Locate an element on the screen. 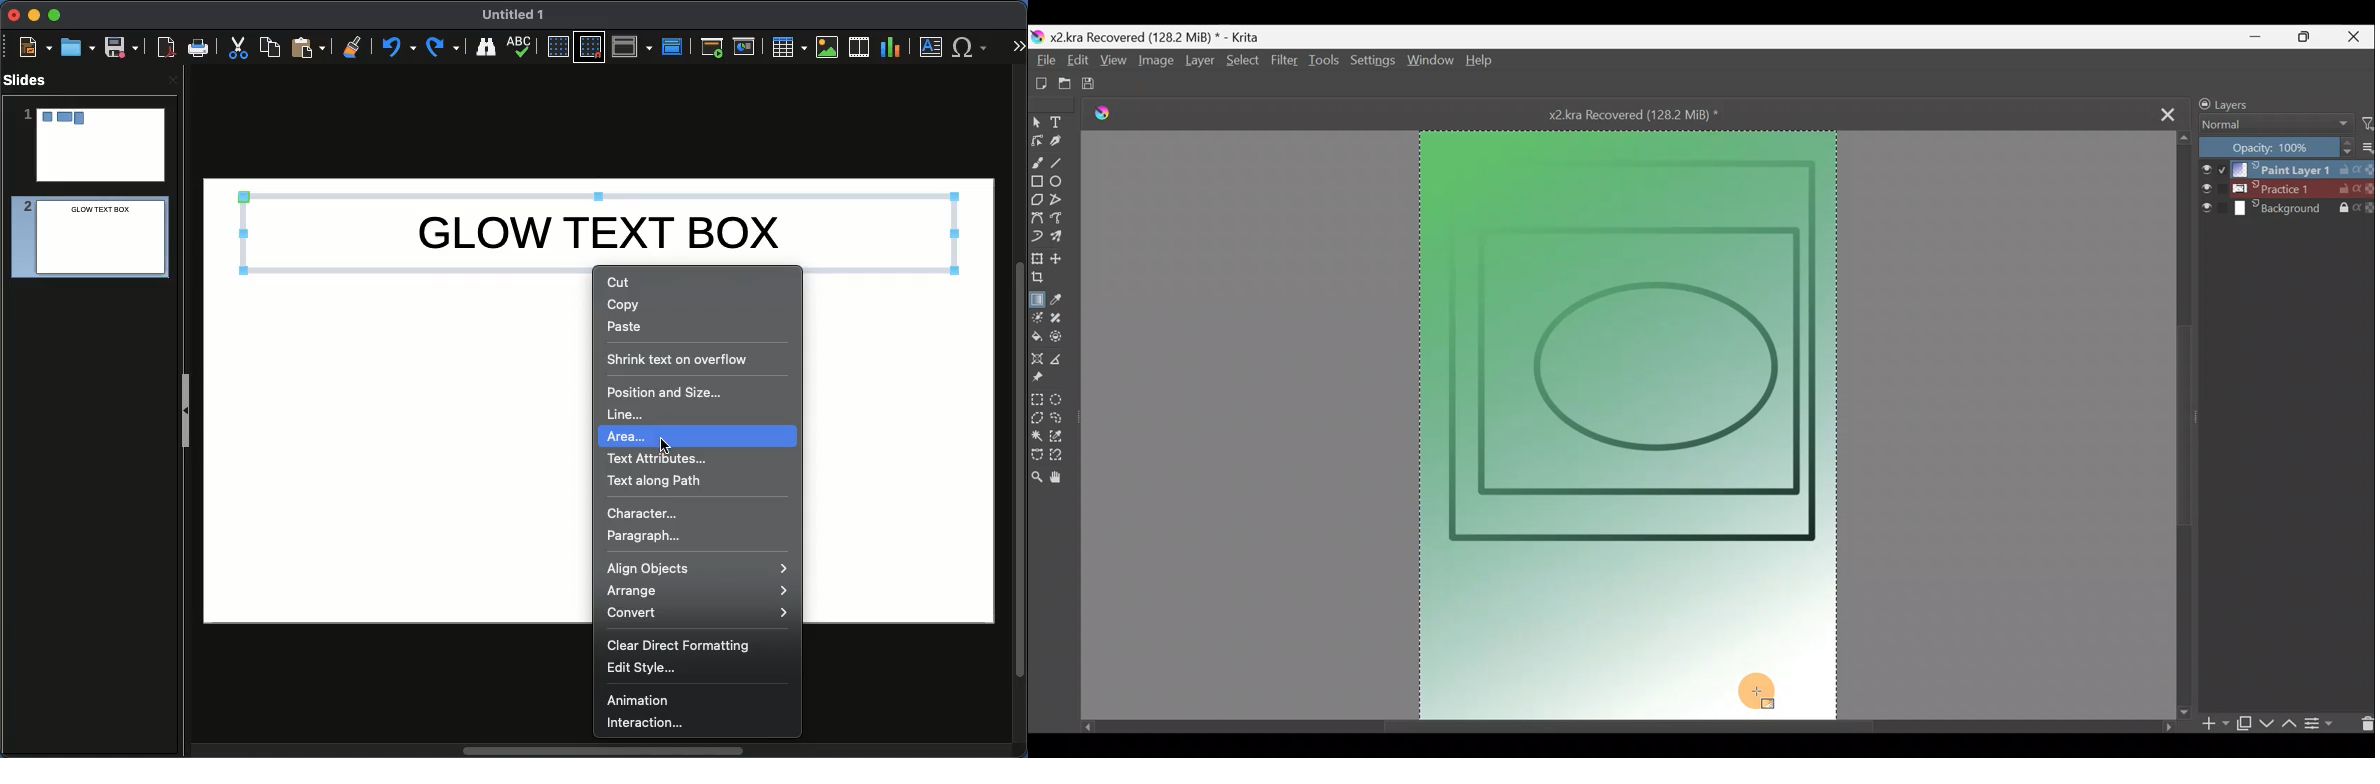 Image resolution: width=2380 pixels, height=784 pixels. Table is located at coordinates (788, 46).